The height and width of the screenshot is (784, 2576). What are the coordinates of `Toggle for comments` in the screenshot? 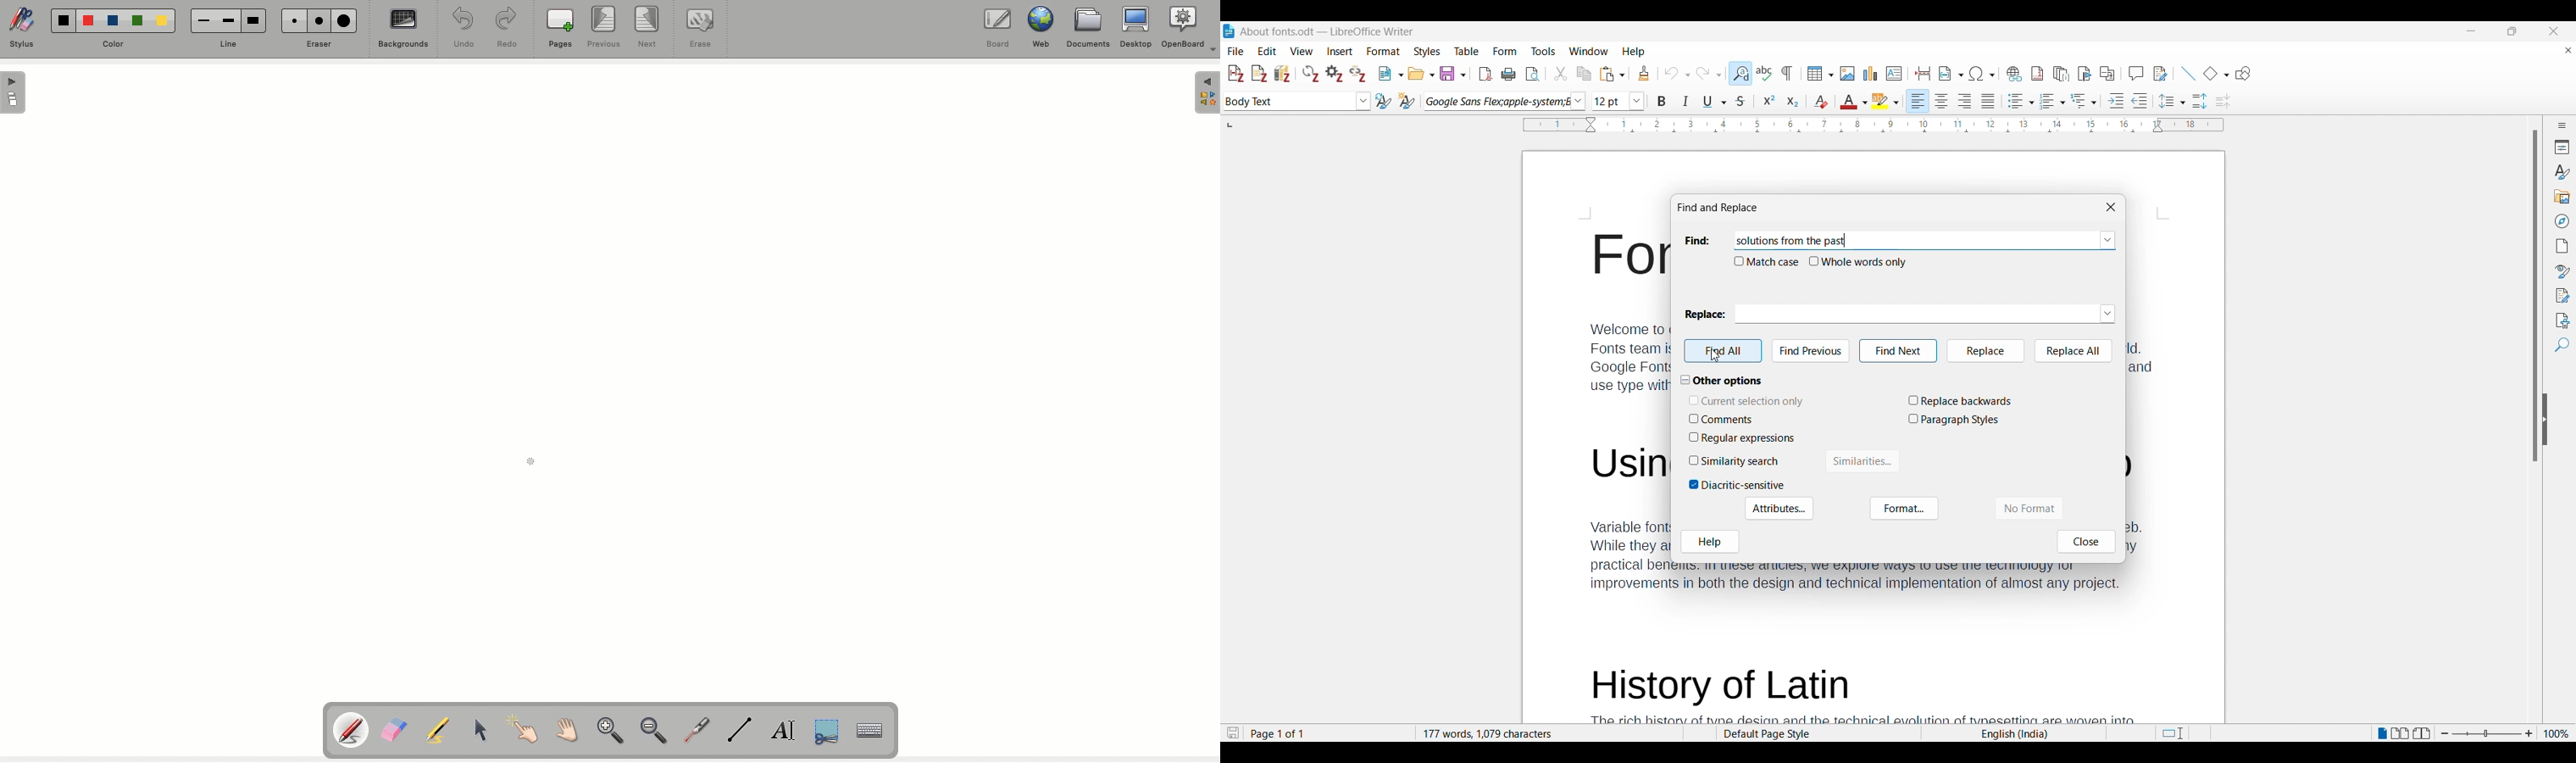 It's located at (1727, 419).